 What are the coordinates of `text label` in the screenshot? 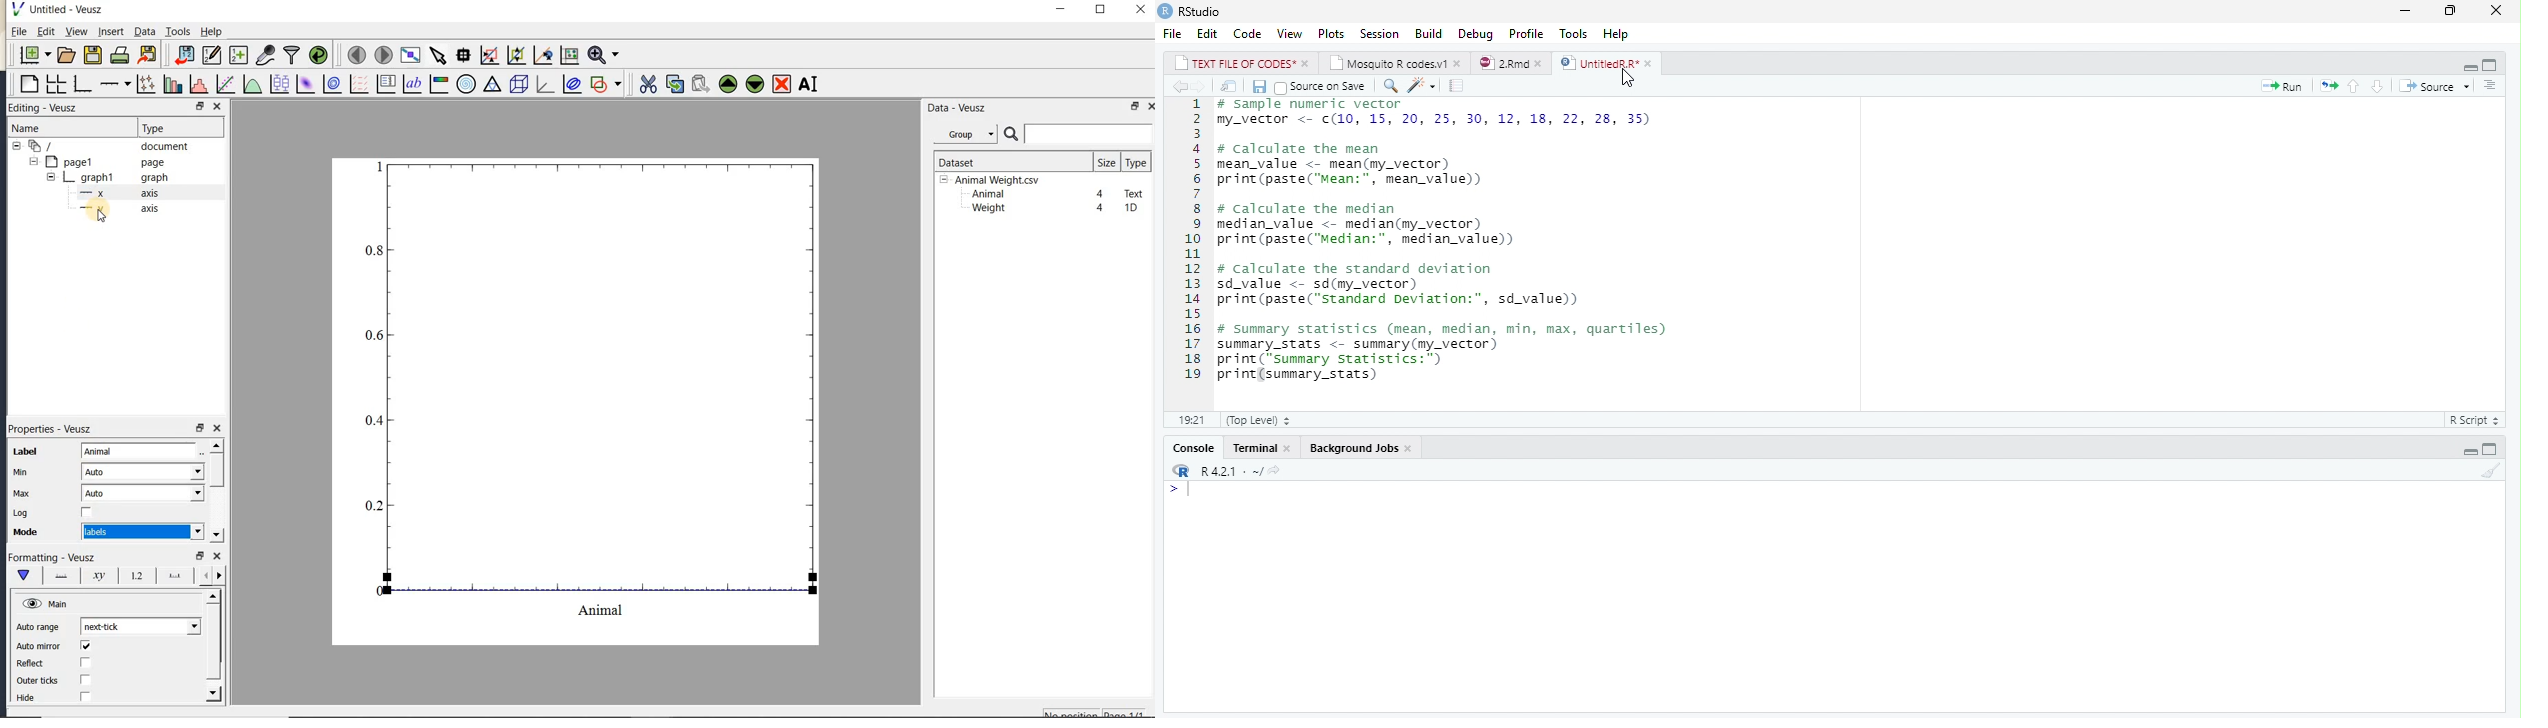 It's located at (412, 85).